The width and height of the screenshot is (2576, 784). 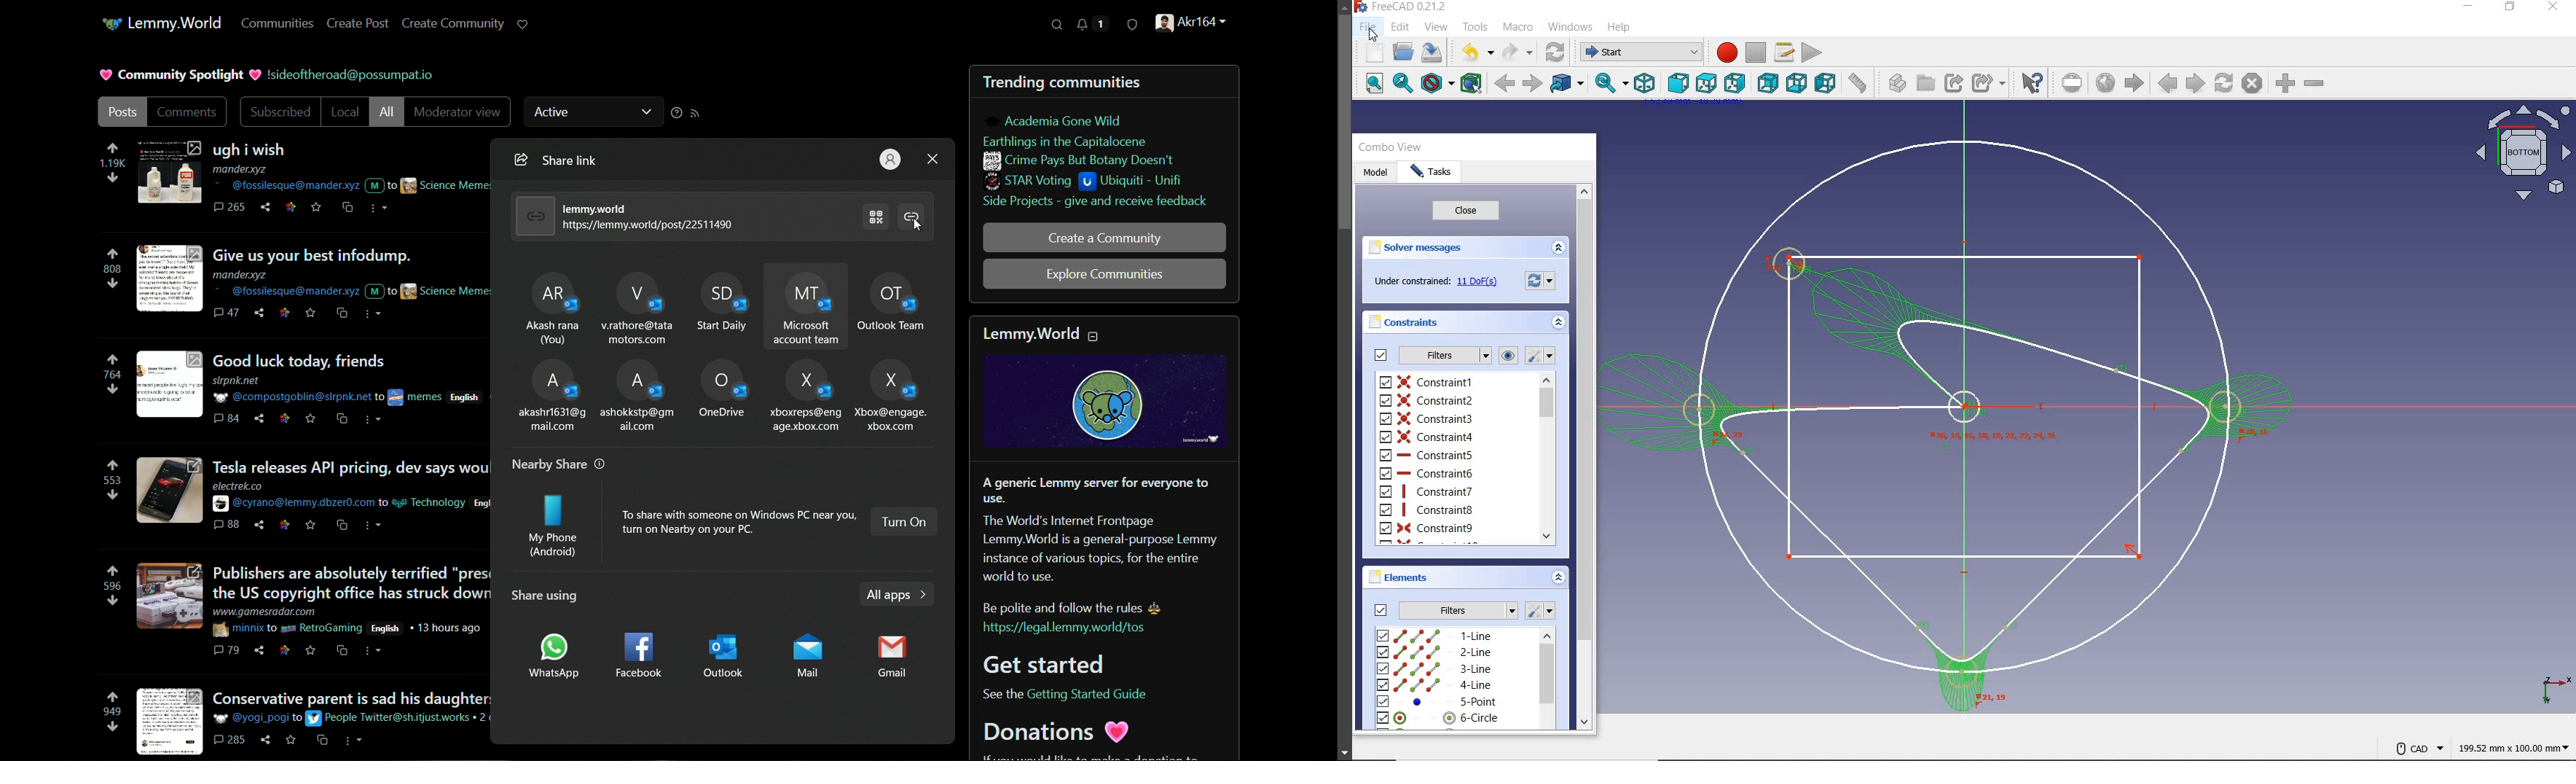 I want to click on 1-line, so click(x=1435, y=635).